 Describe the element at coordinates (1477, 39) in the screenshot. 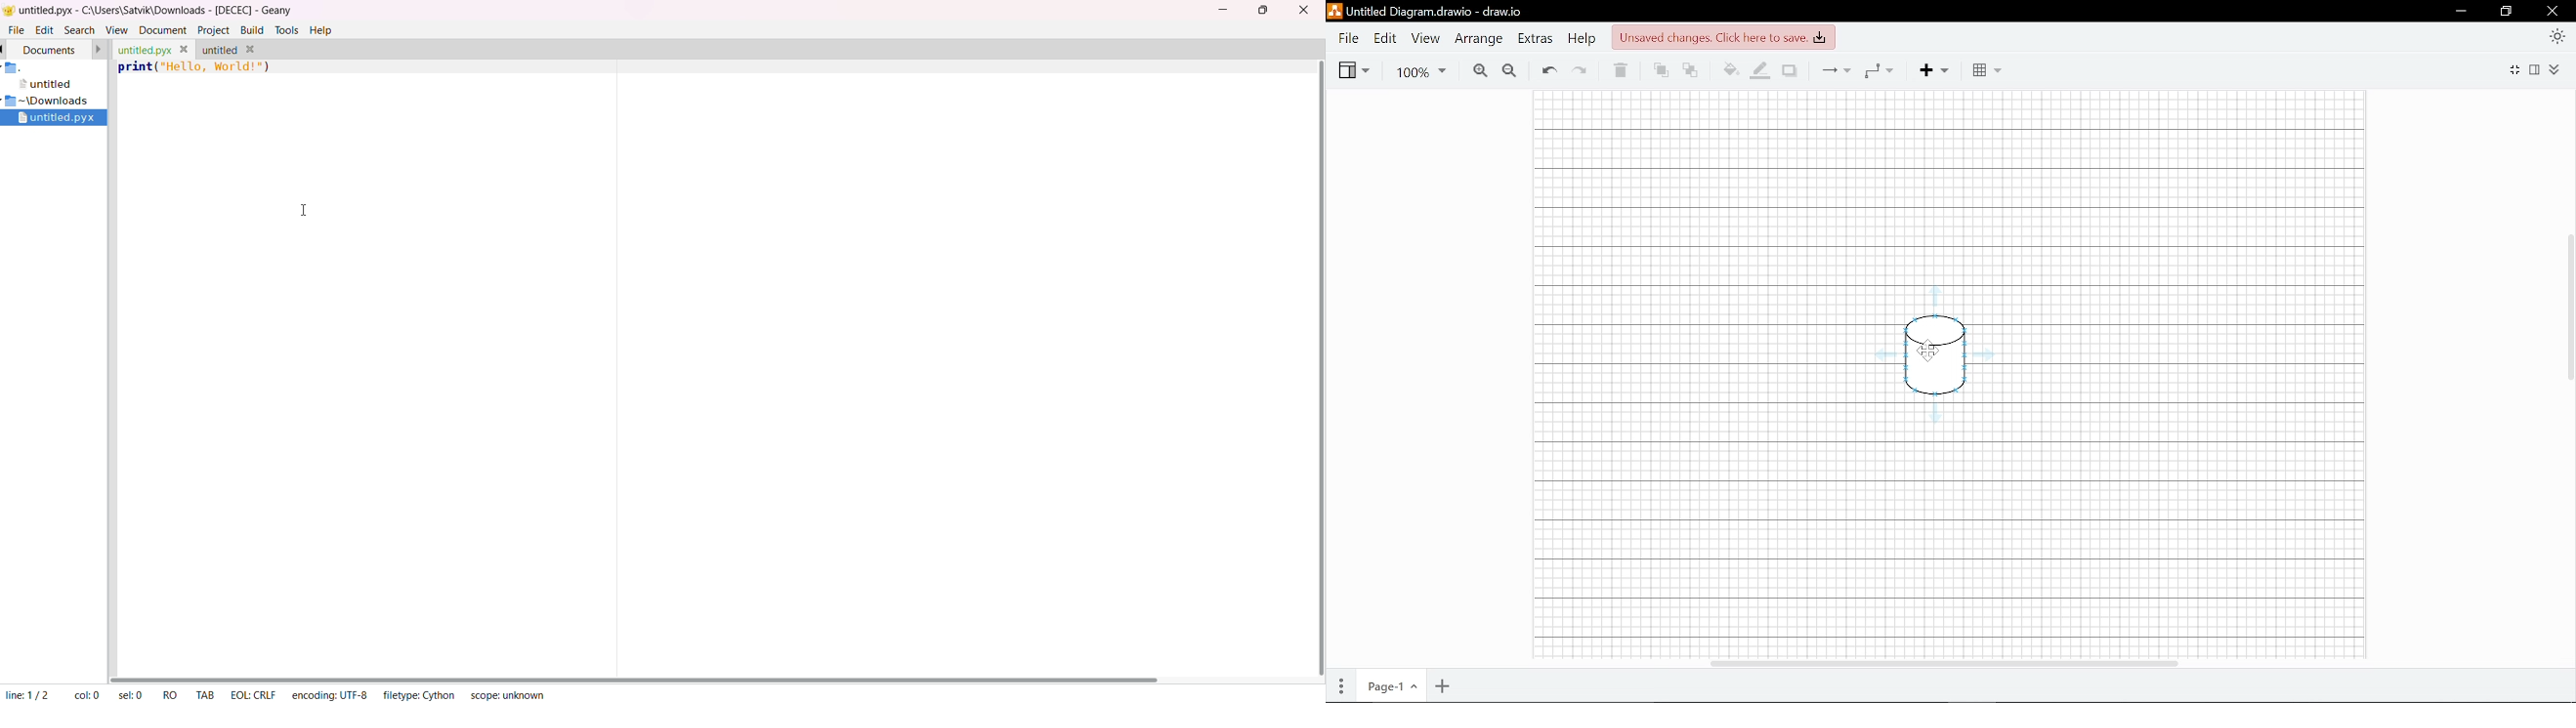

I see `Arrange` at that location.